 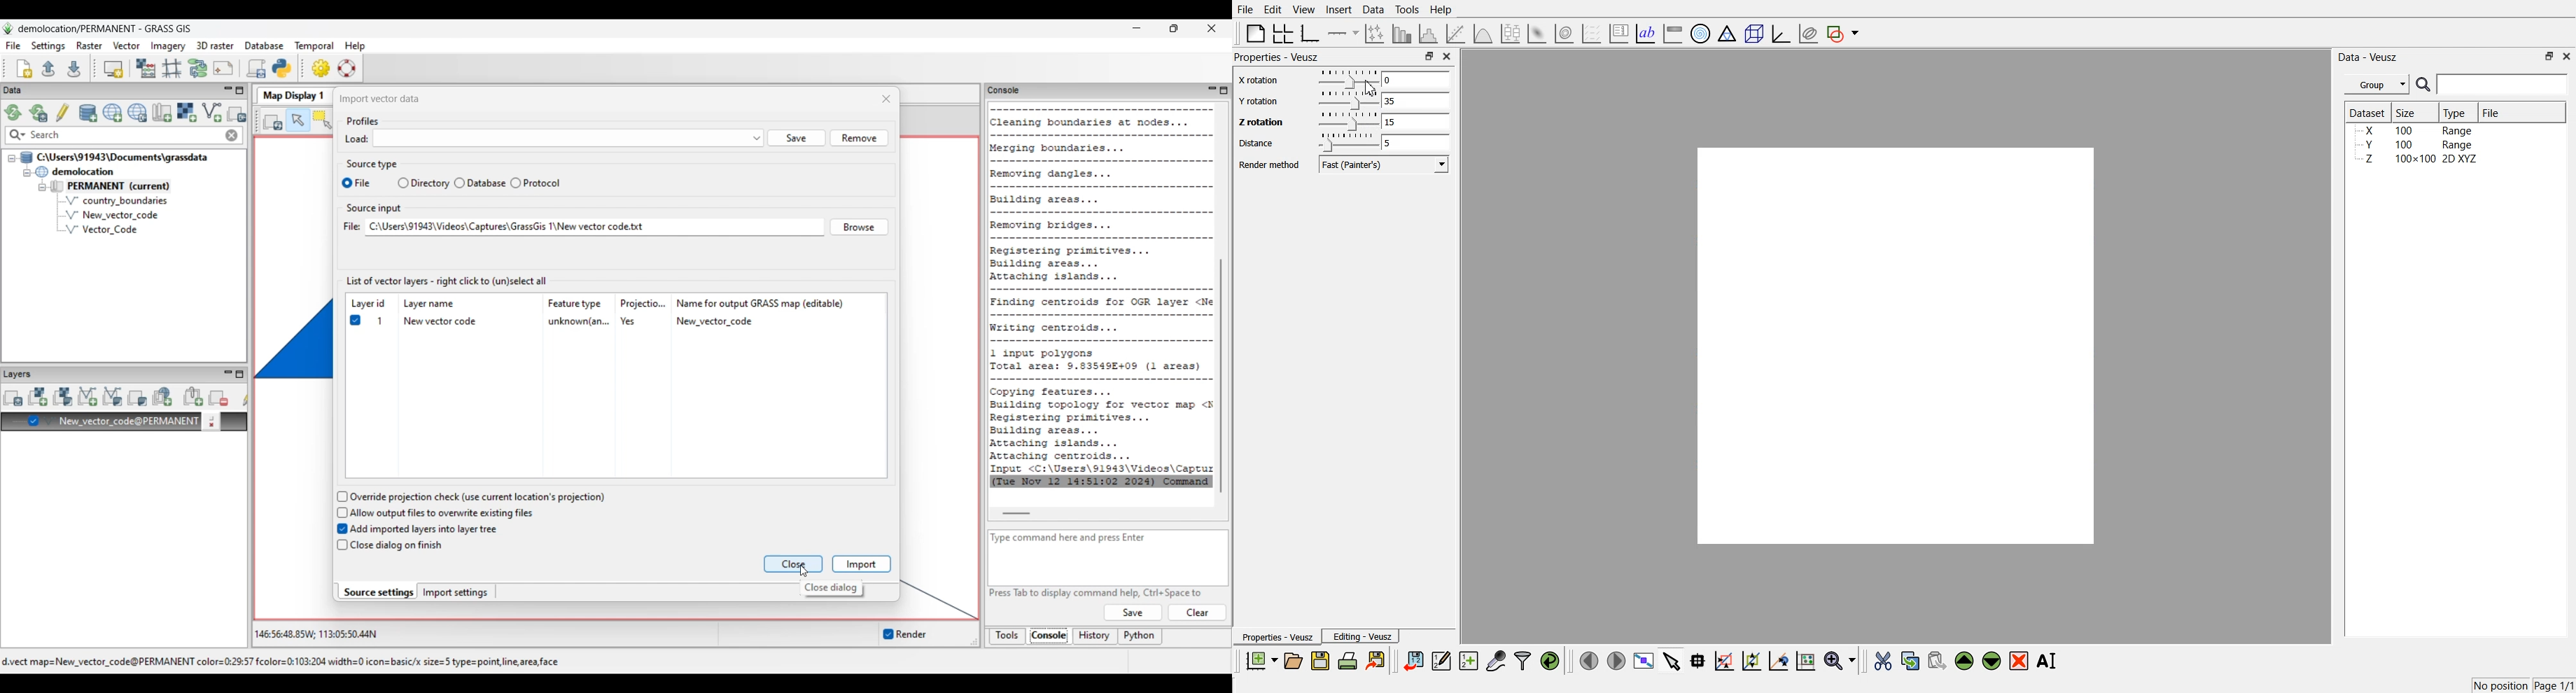 What do you see at coordinates (2493, 84) in the screenshot?
I see `Search Bar` at bounding box center [2493, 84].